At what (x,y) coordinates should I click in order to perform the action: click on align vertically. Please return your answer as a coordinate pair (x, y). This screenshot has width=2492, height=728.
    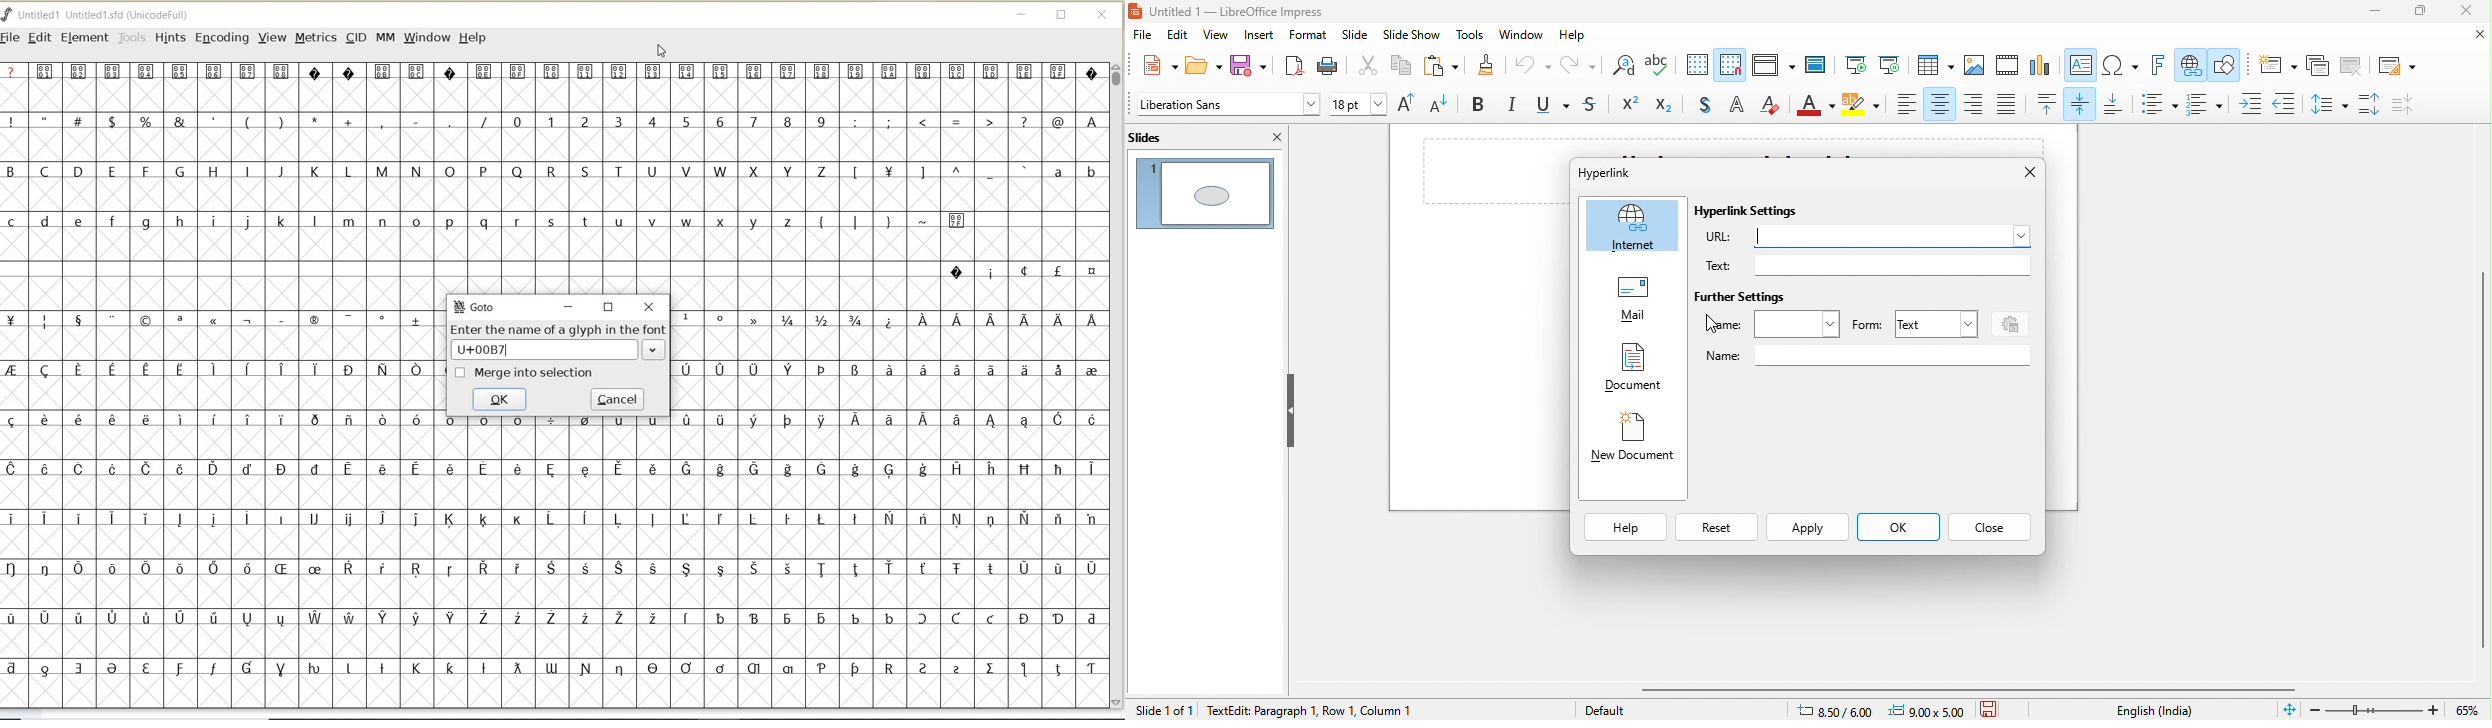
    Looking at the image, I should click on (2082, 103).